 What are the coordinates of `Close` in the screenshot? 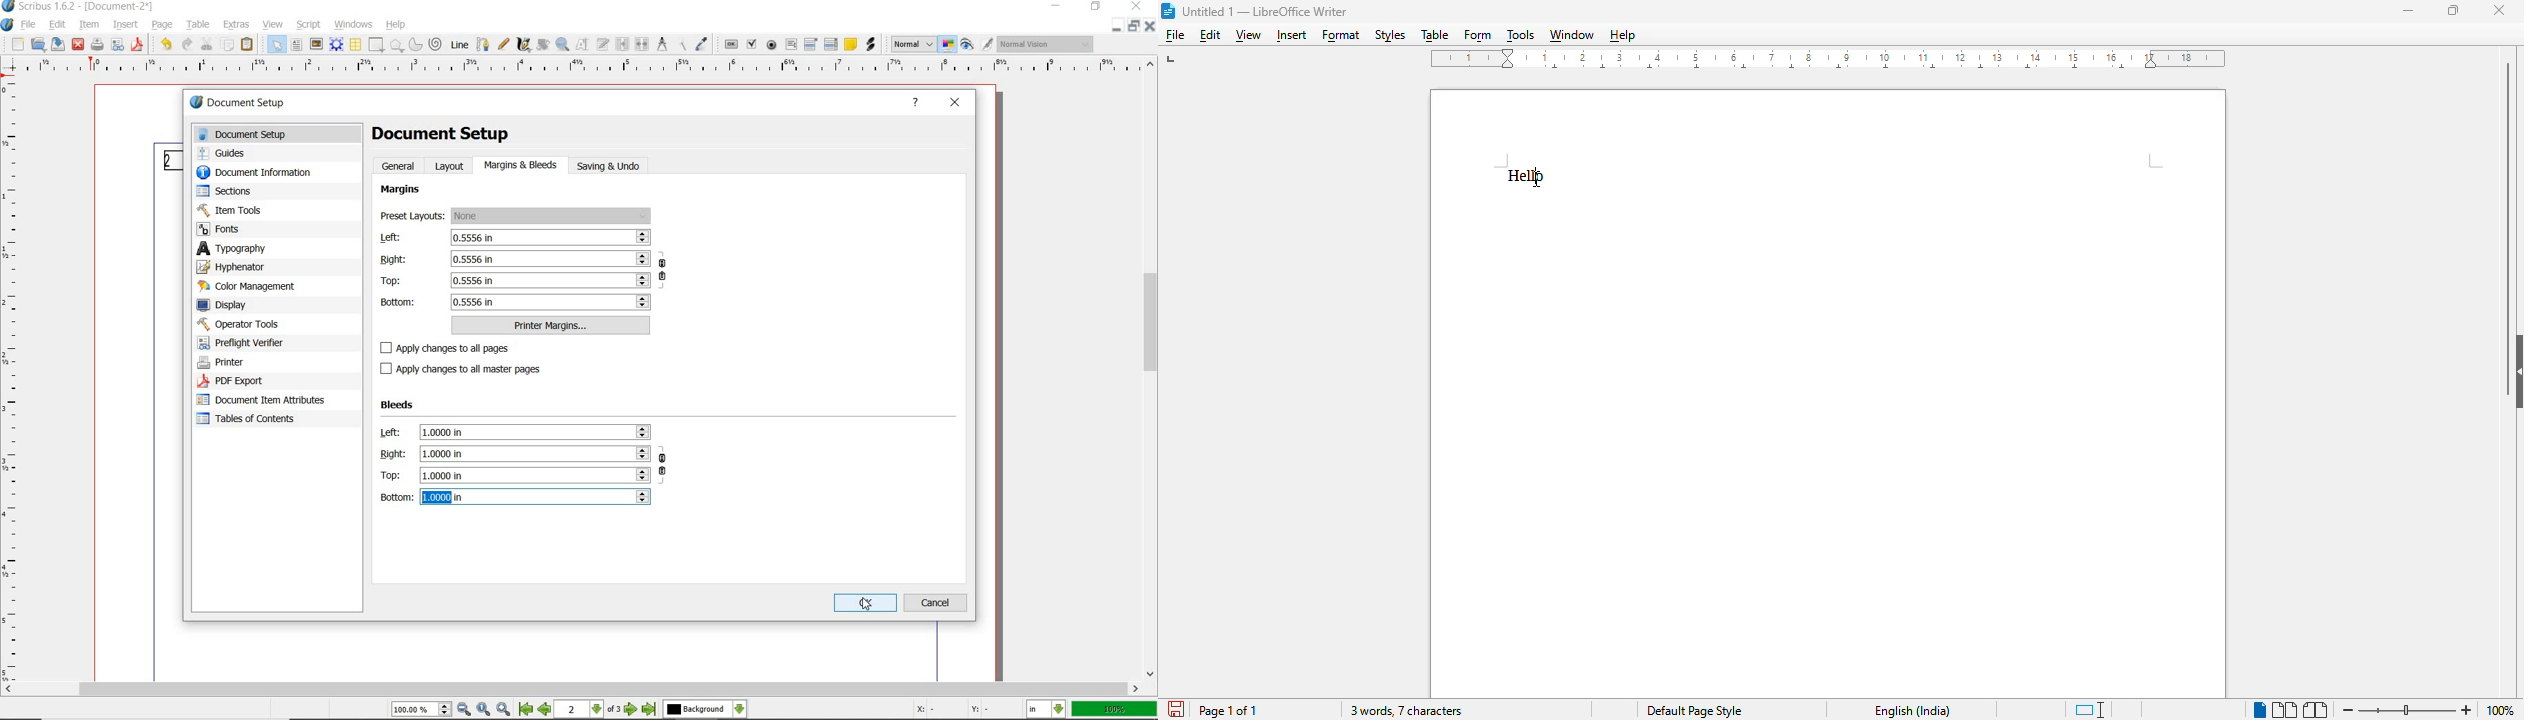 It's located at (1152, 28).